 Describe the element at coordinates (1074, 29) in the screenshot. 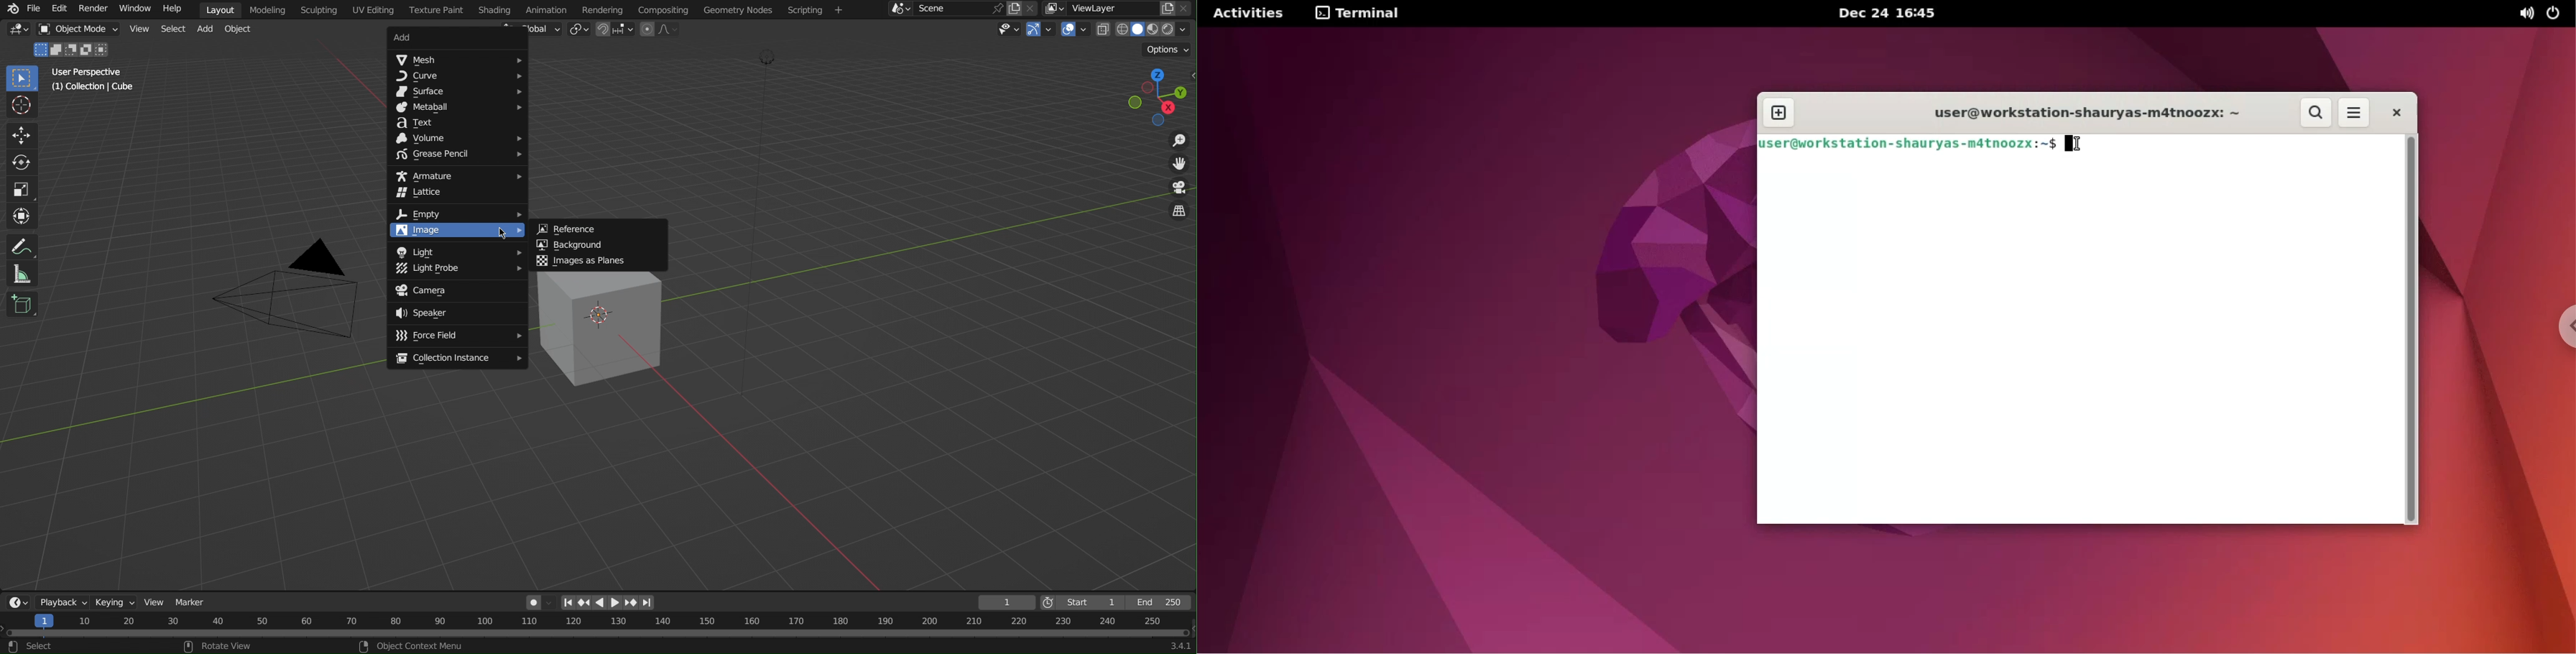

I see `Show Overlays` at that location.